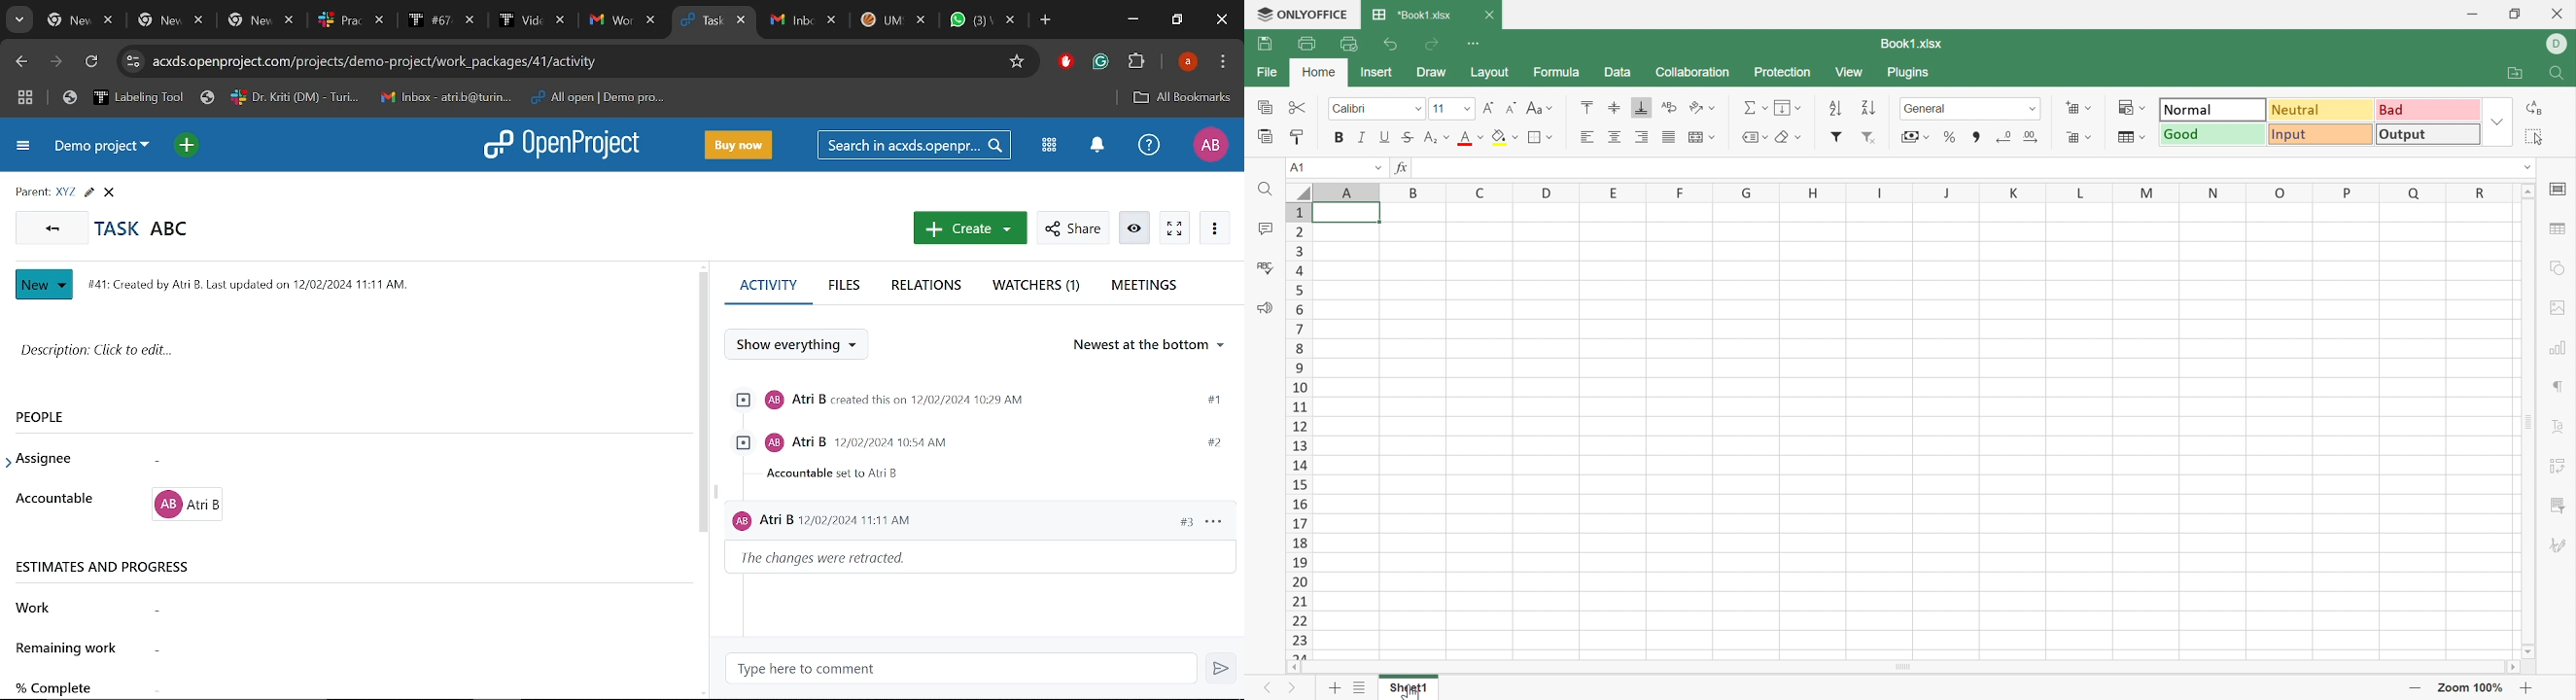 Image resolution: width=2576 pixels, height=700 pixels. What do you see at coordinates (2559, 12) in the screenshot?
I see `Close` at bounding box center [2559, 12].